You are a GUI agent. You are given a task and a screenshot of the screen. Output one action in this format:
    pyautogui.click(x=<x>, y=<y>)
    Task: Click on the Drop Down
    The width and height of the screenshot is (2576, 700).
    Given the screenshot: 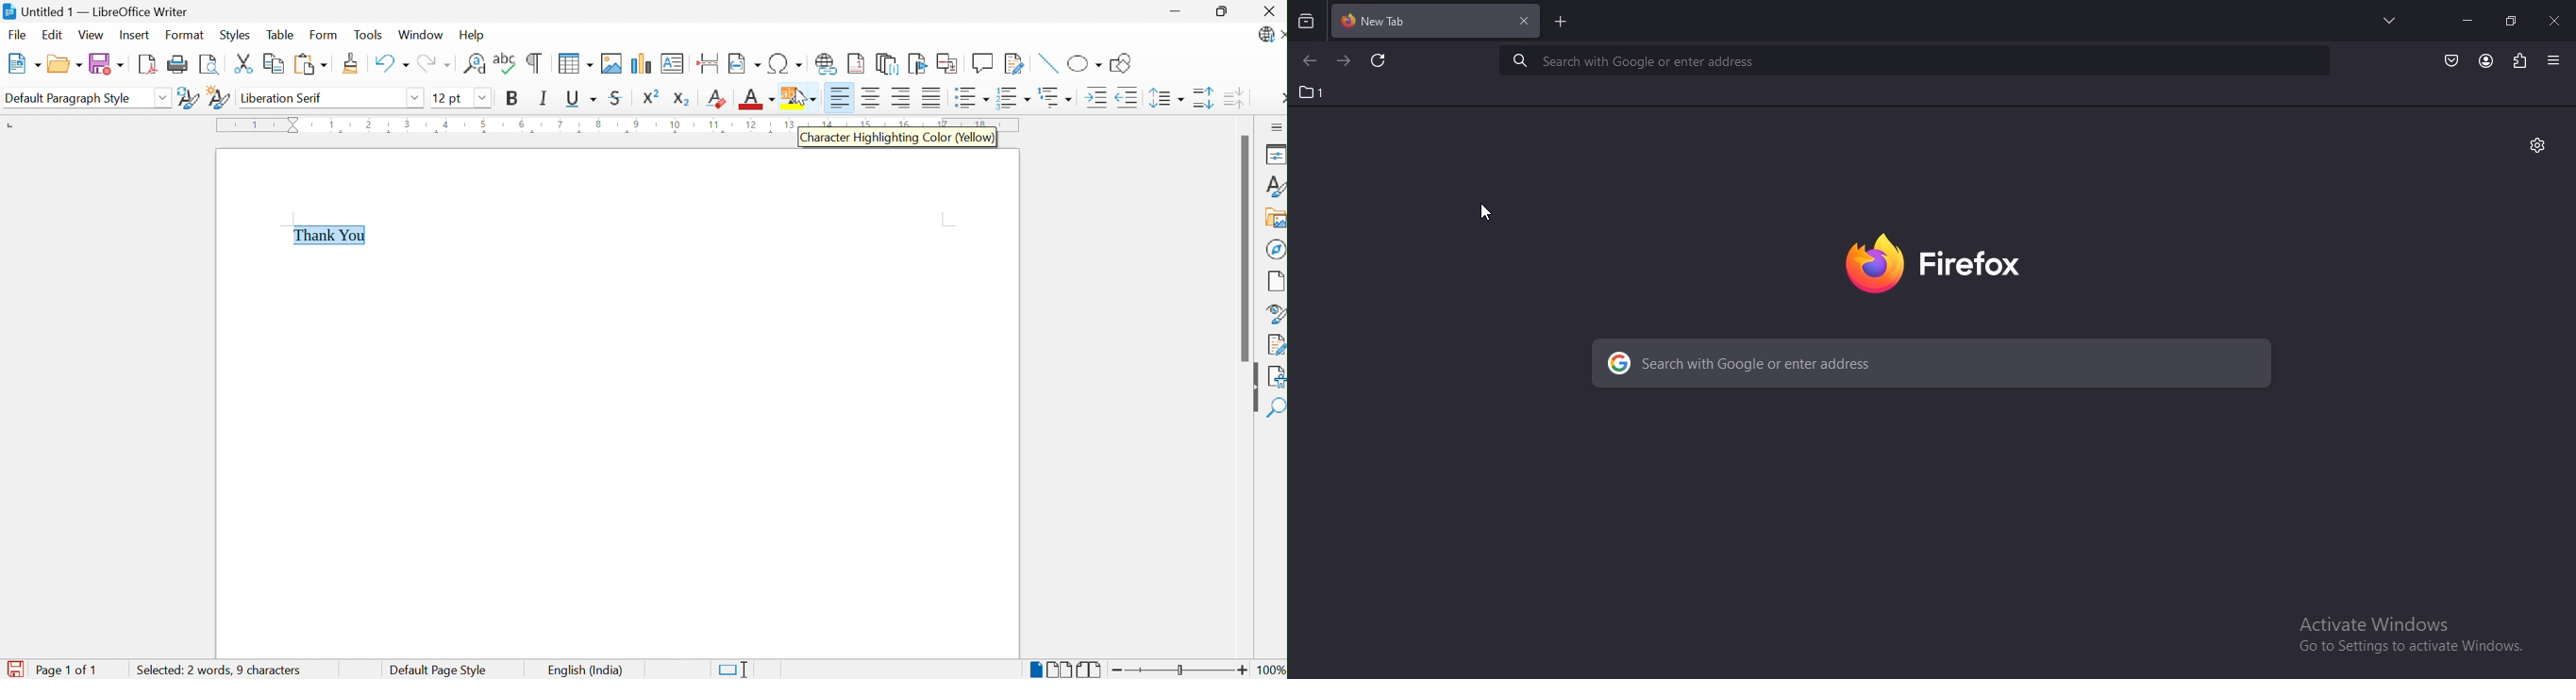 What is the action you would take?
    pyautogui.click(x=163, y=96)
    